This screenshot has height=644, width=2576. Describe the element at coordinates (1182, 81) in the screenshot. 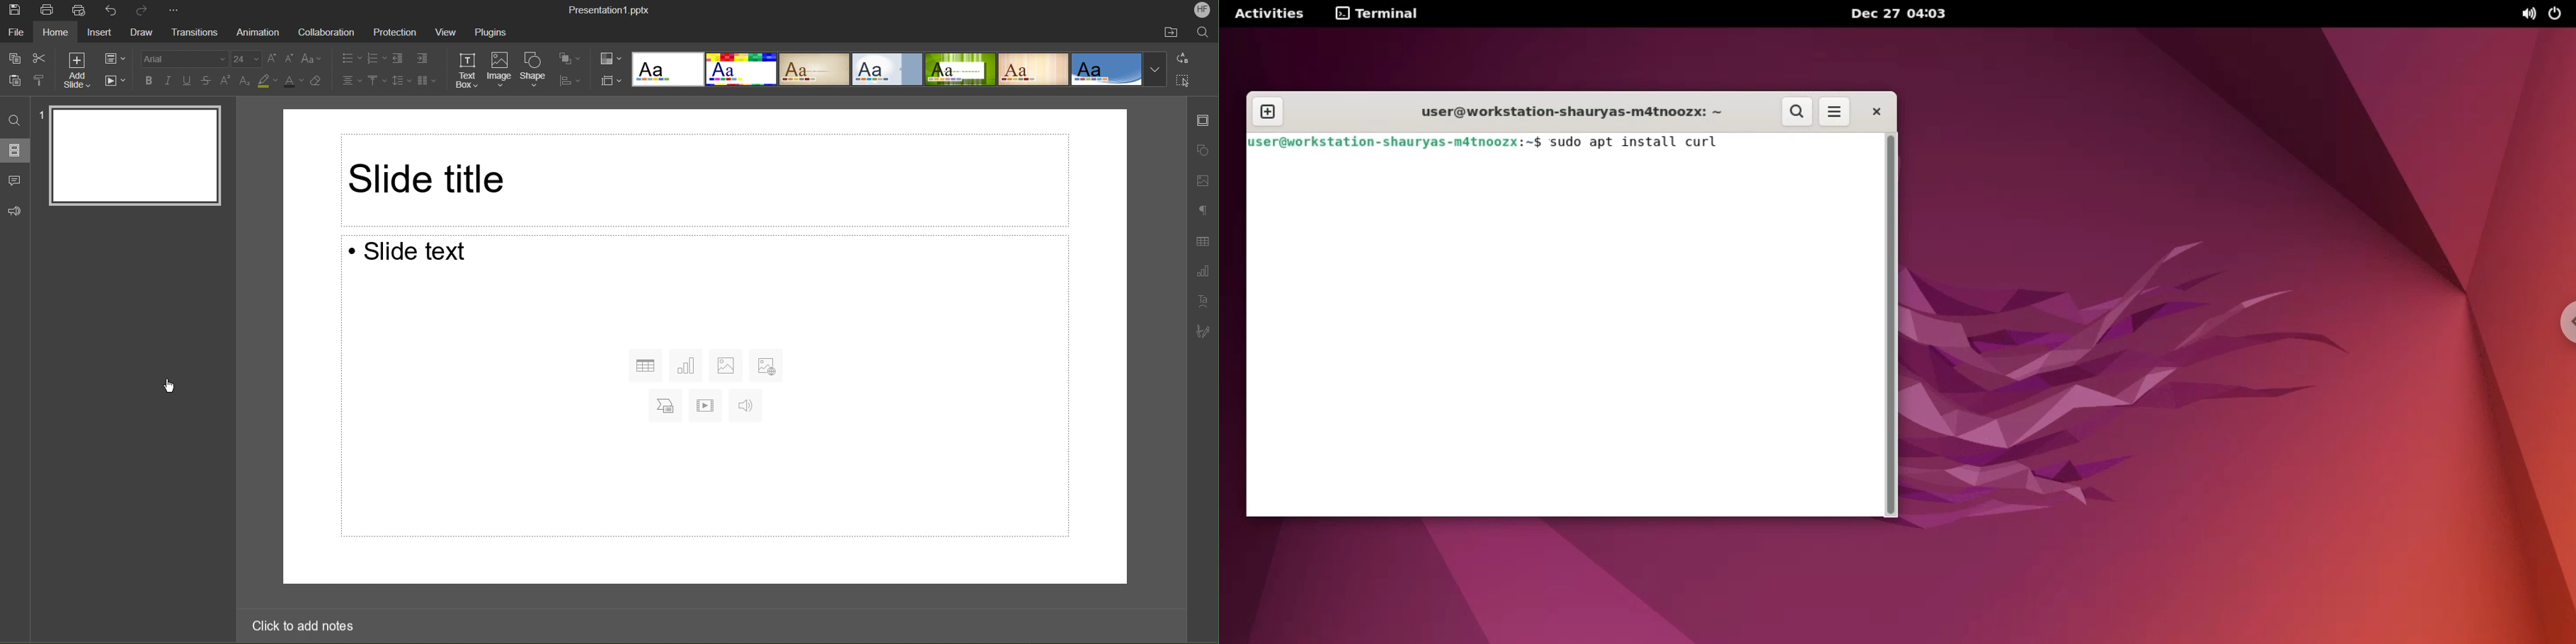

I see `Selection` at that location.